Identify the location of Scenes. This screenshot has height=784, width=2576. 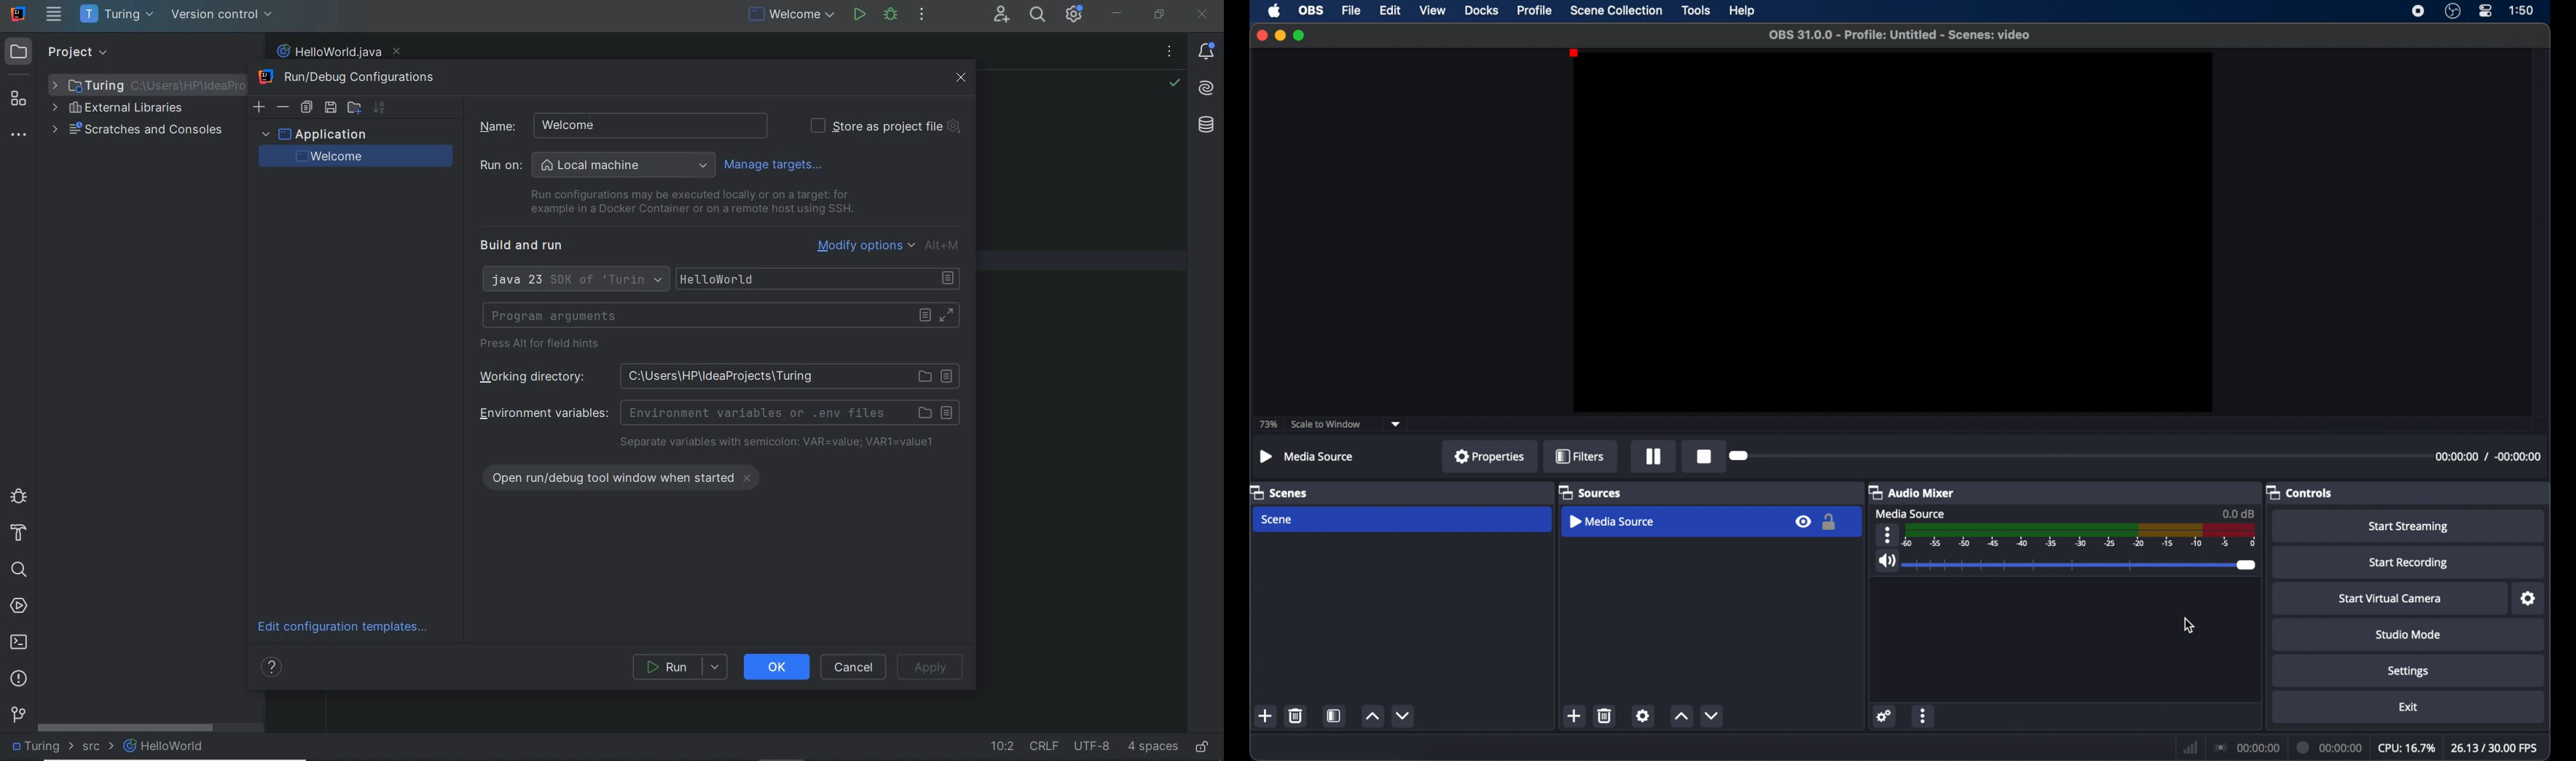
(1284, 492).